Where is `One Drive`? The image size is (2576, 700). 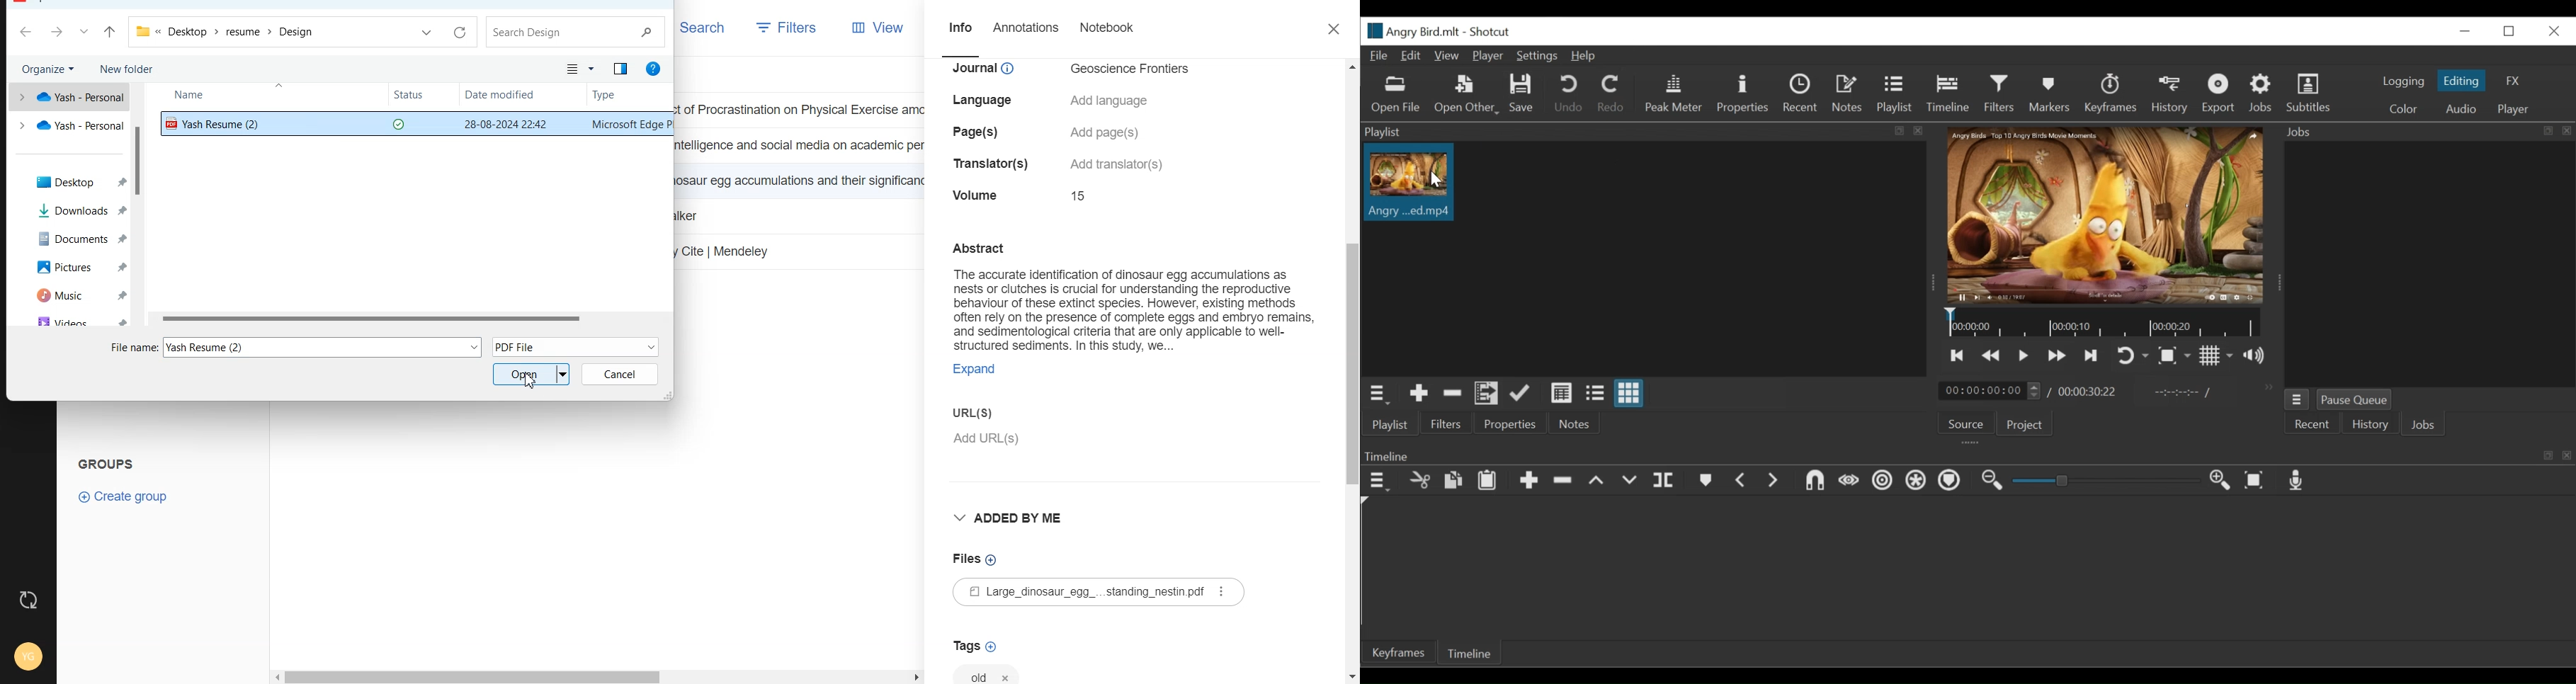 One Drive is located at coordinates (68, 96).